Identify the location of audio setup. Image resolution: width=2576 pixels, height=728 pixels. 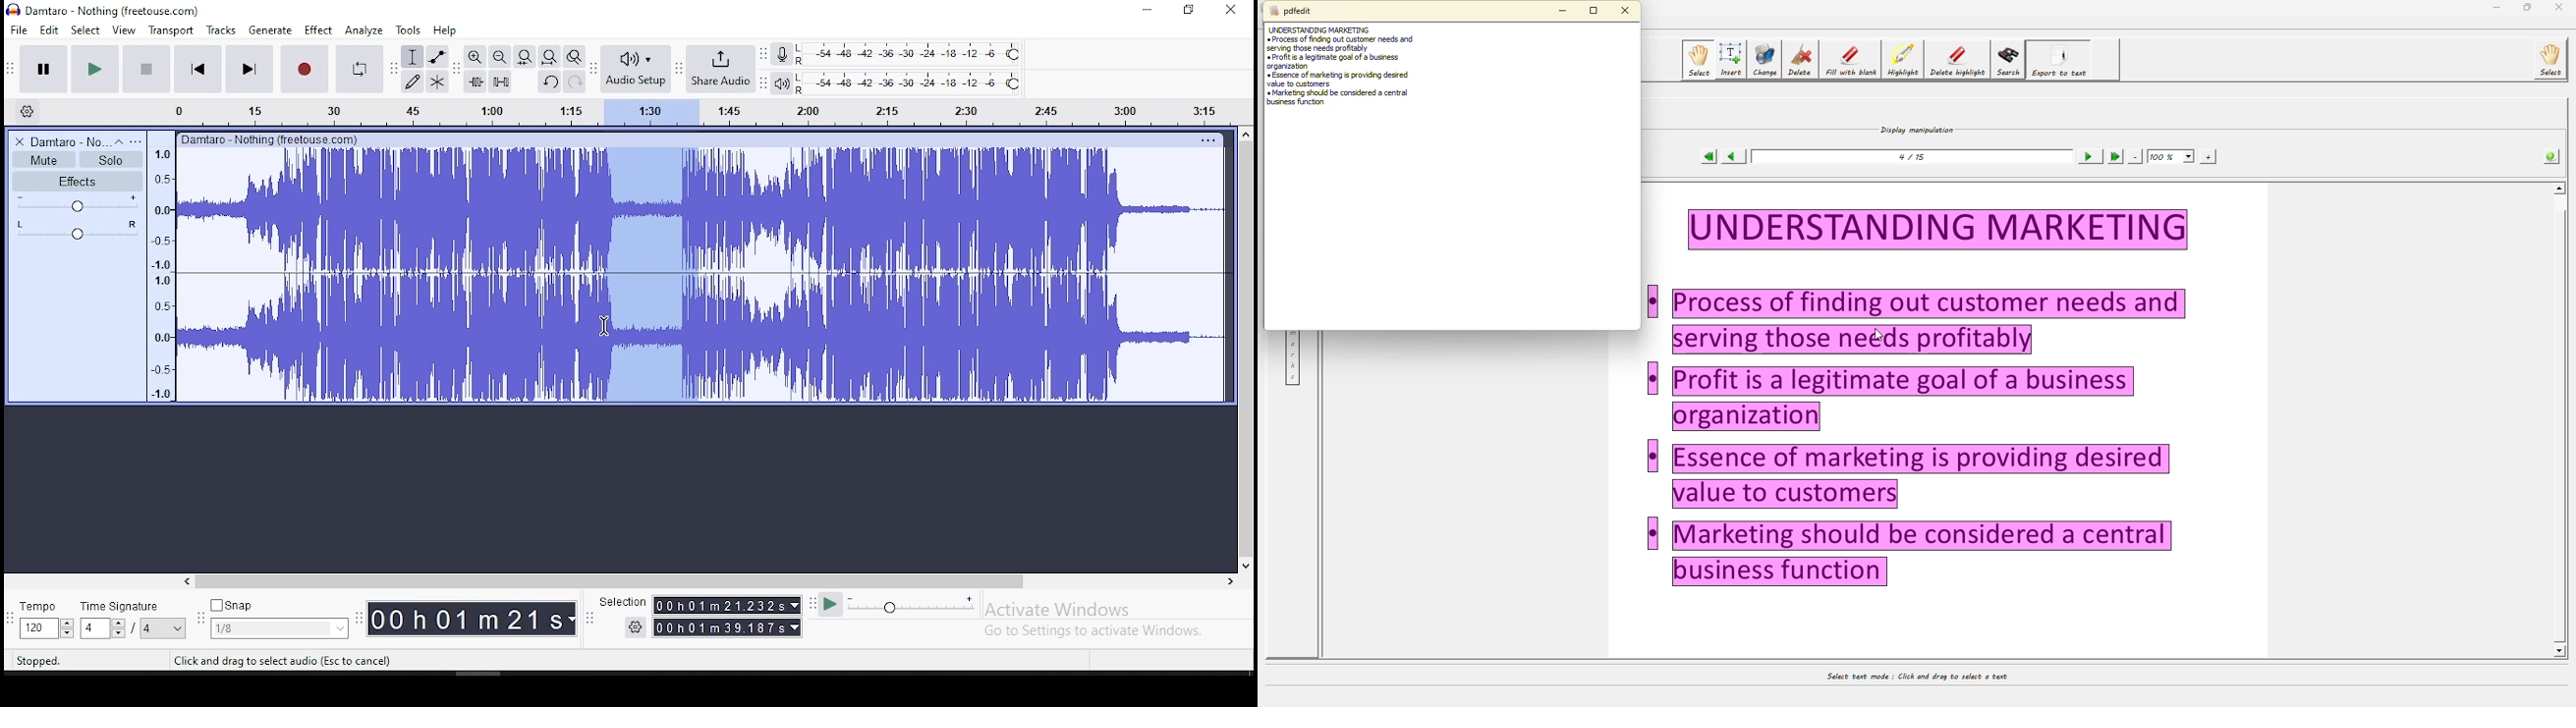
(635, 67).